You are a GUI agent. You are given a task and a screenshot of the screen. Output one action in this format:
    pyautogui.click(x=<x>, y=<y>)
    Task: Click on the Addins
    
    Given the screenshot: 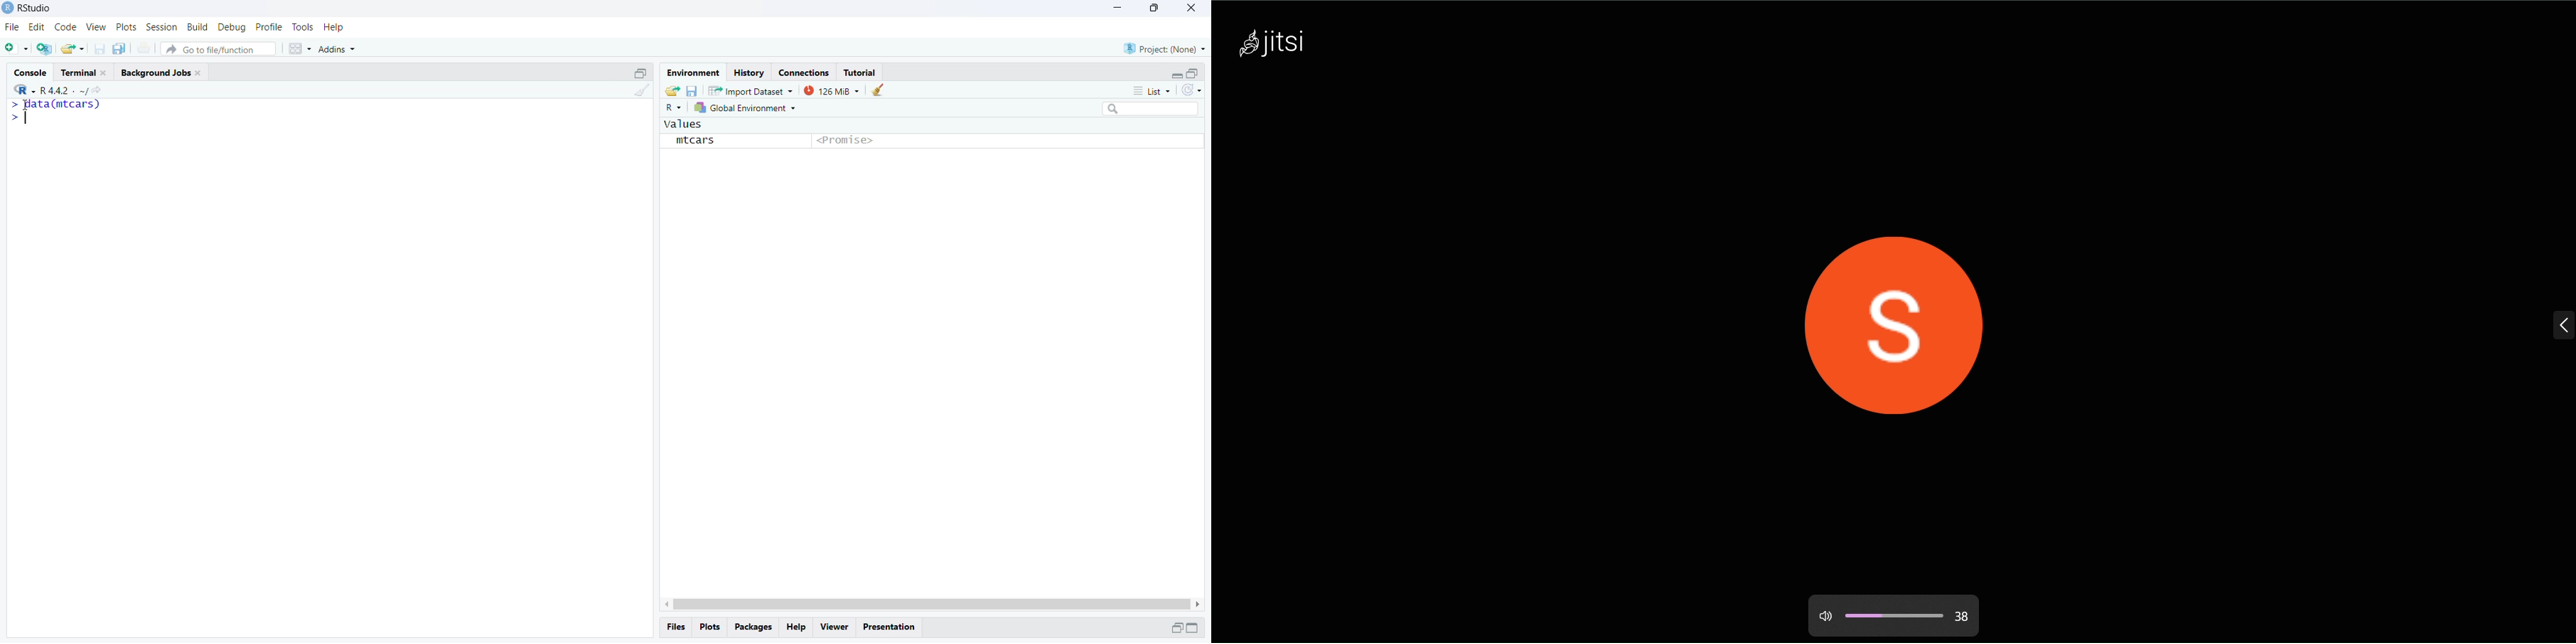 What is the action you would take?
    pyautogui.click(x=337, y=49)
    